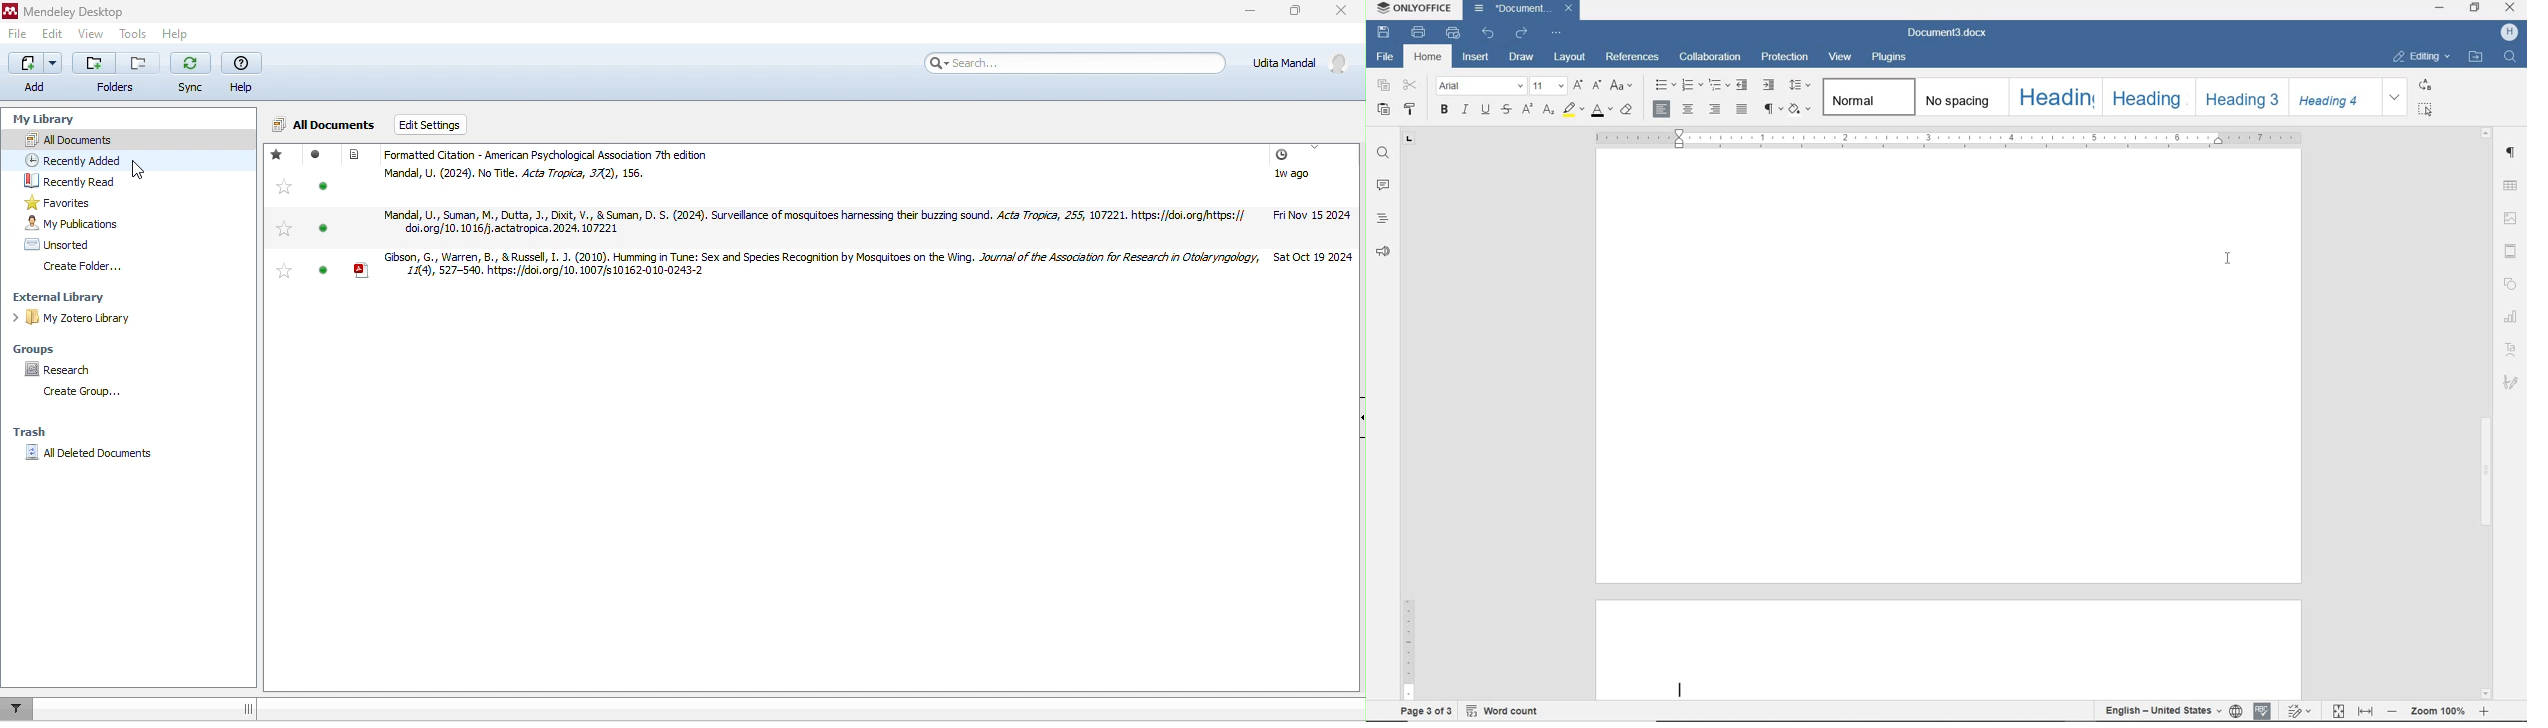  Describe the element at coordinates (1412, 9) in the screenshot. I see `OnlyOffice` at that location.